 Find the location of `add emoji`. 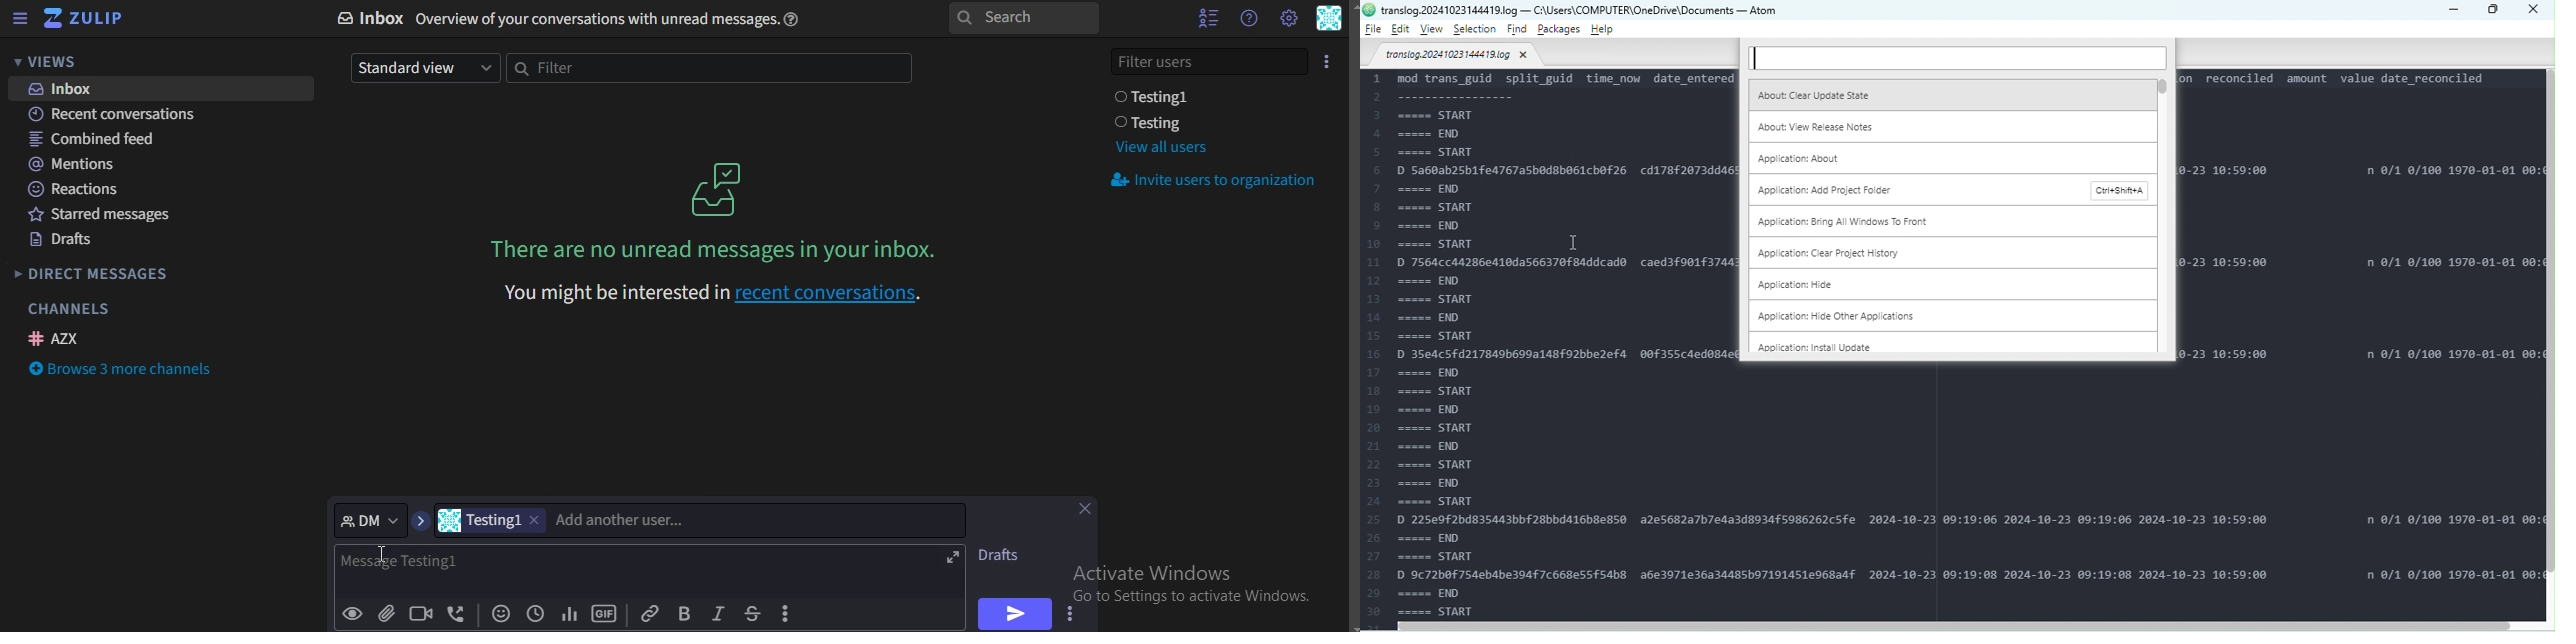

add emoji is located at coordinates (502, 615).